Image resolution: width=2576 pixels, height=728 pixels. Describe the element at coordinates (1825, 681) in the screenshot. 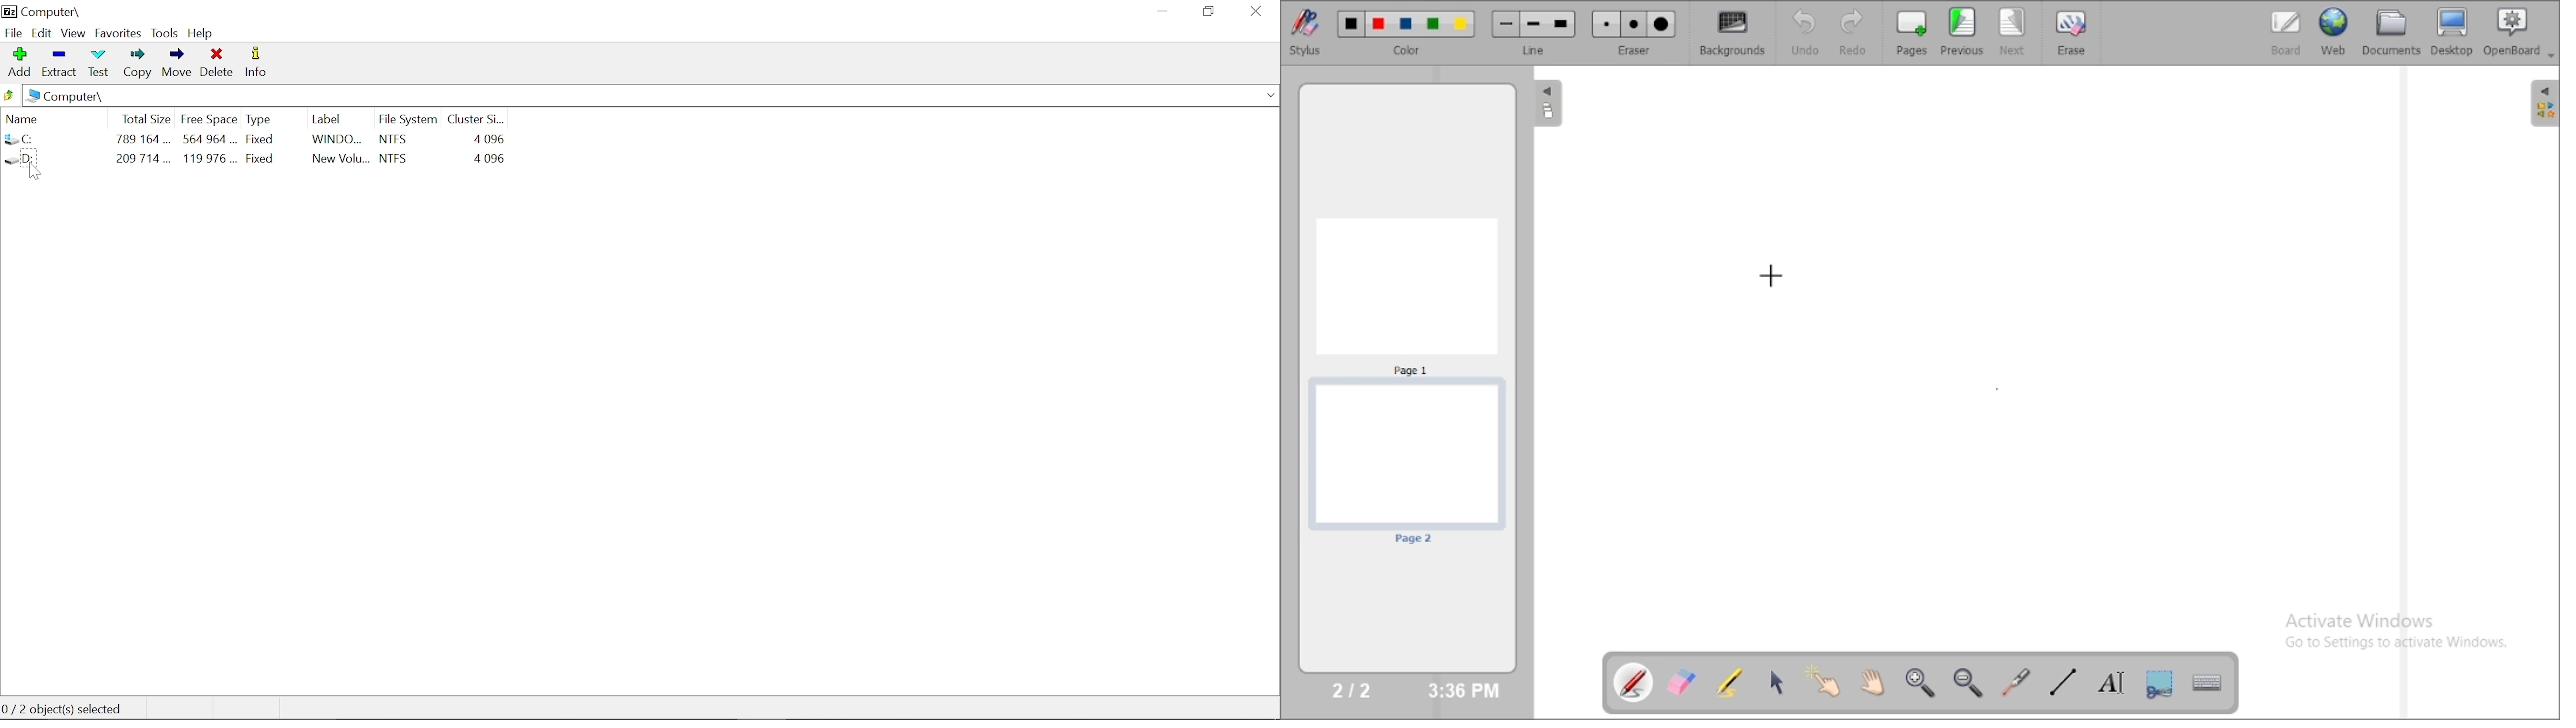

I see `interact with items` at that location.